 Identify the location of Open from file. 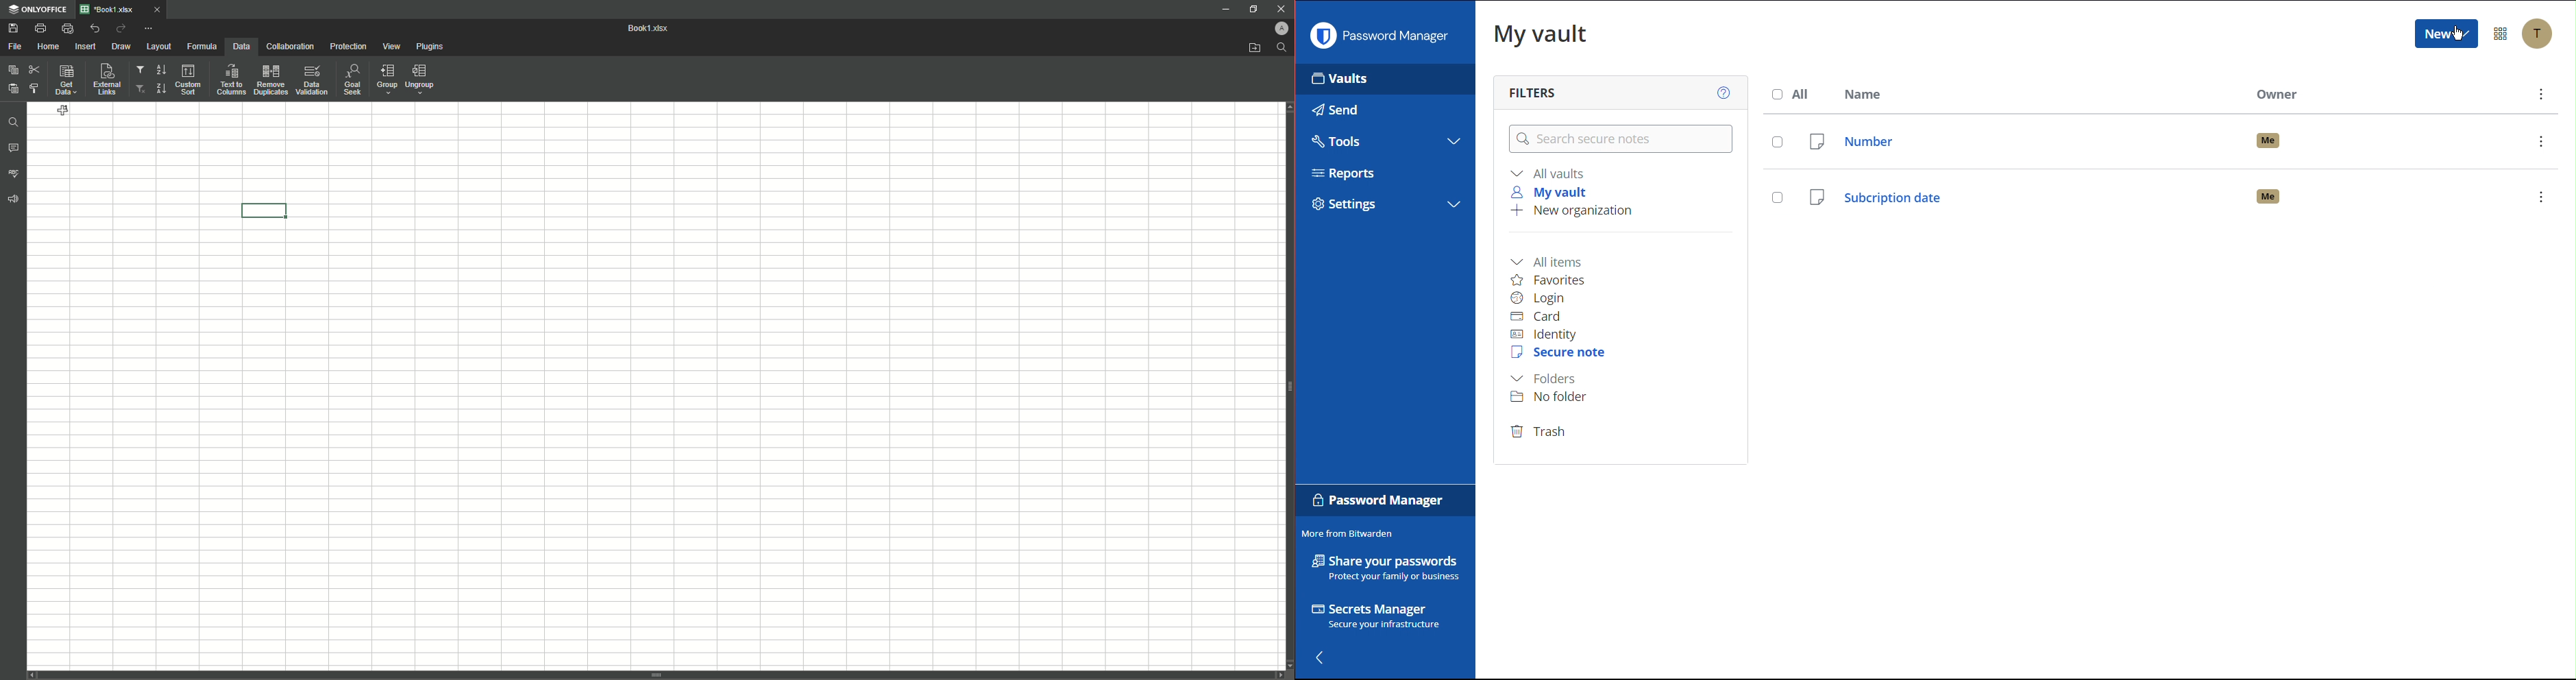
(1248, 49).